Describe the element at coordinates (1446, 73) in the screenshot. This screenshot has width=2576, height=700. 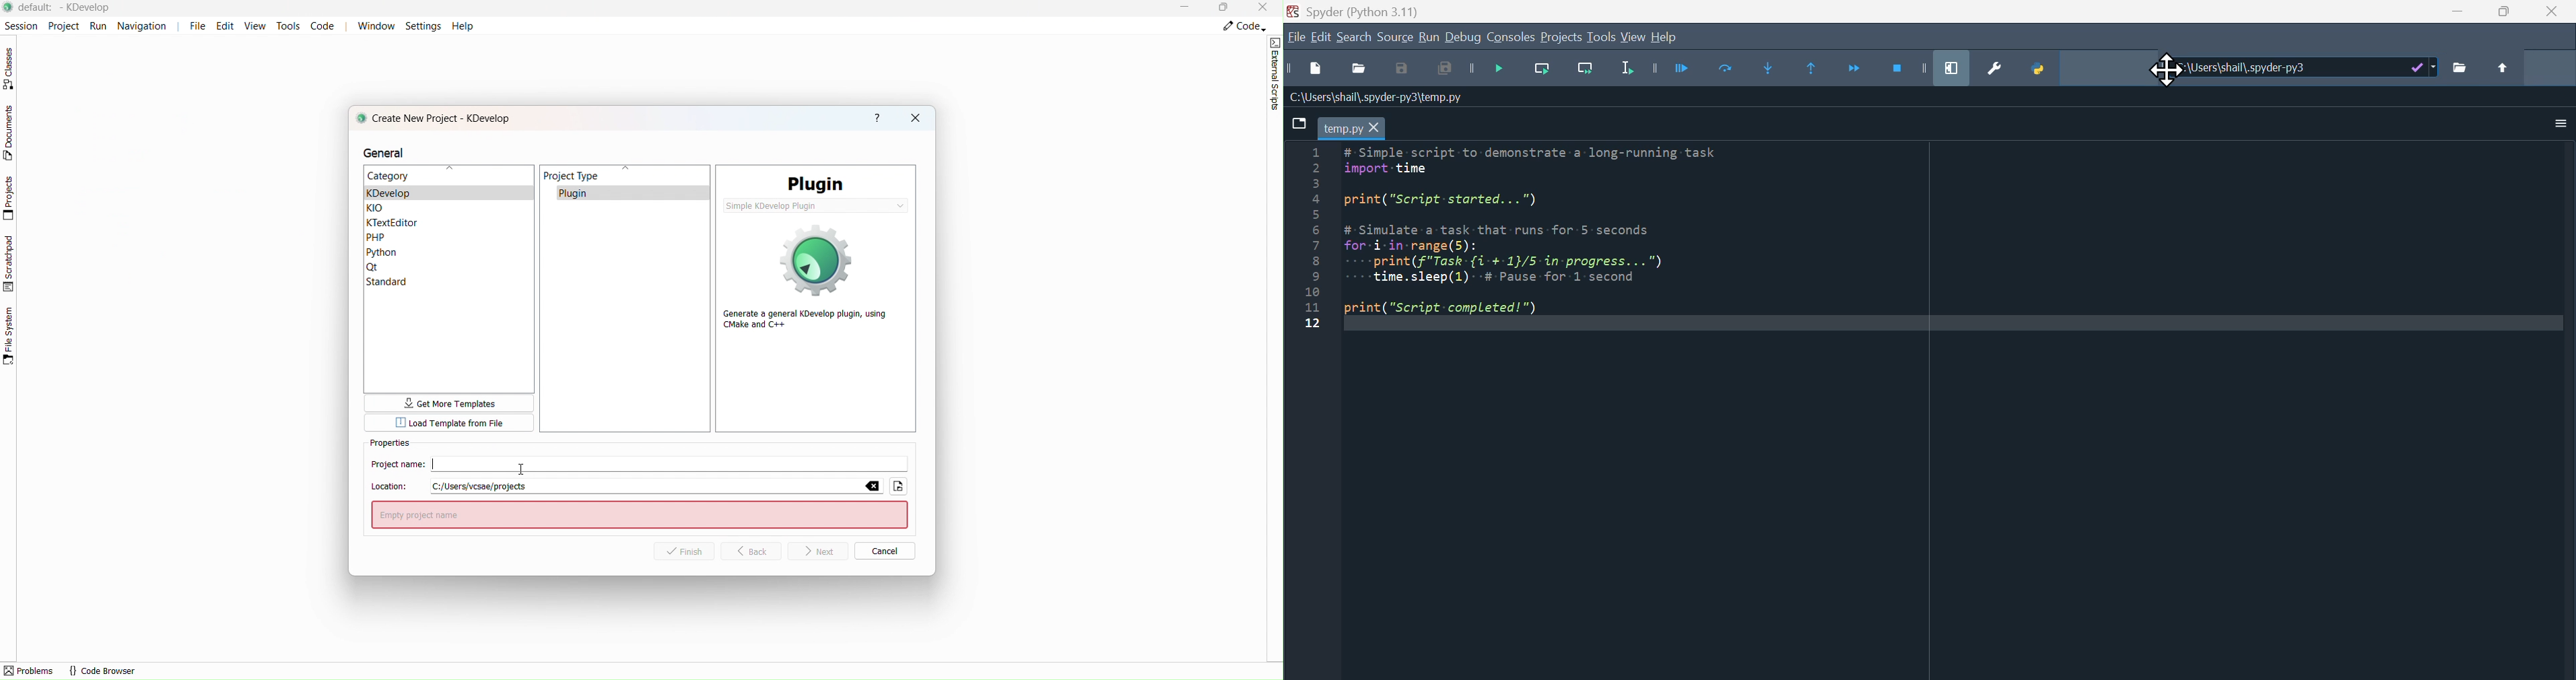
I see `` at that location.